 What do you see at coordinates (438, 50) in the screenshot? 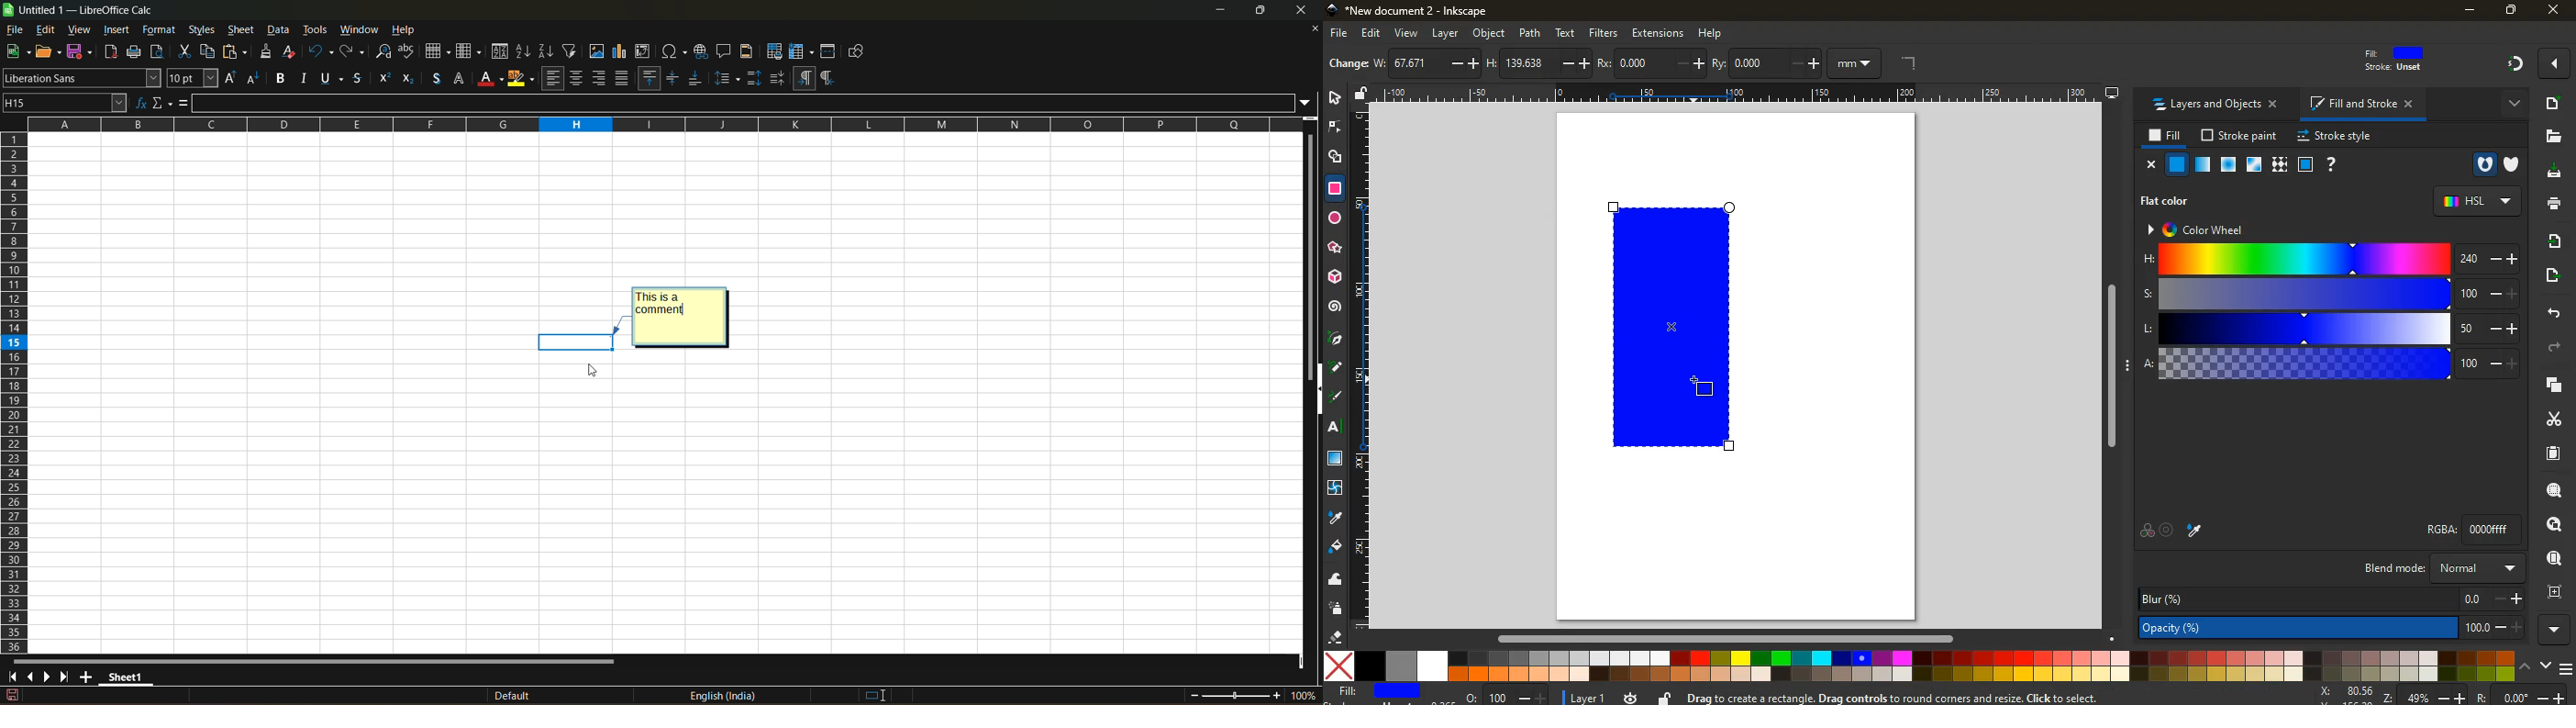
I see `row` at bounding box center [438, 50].